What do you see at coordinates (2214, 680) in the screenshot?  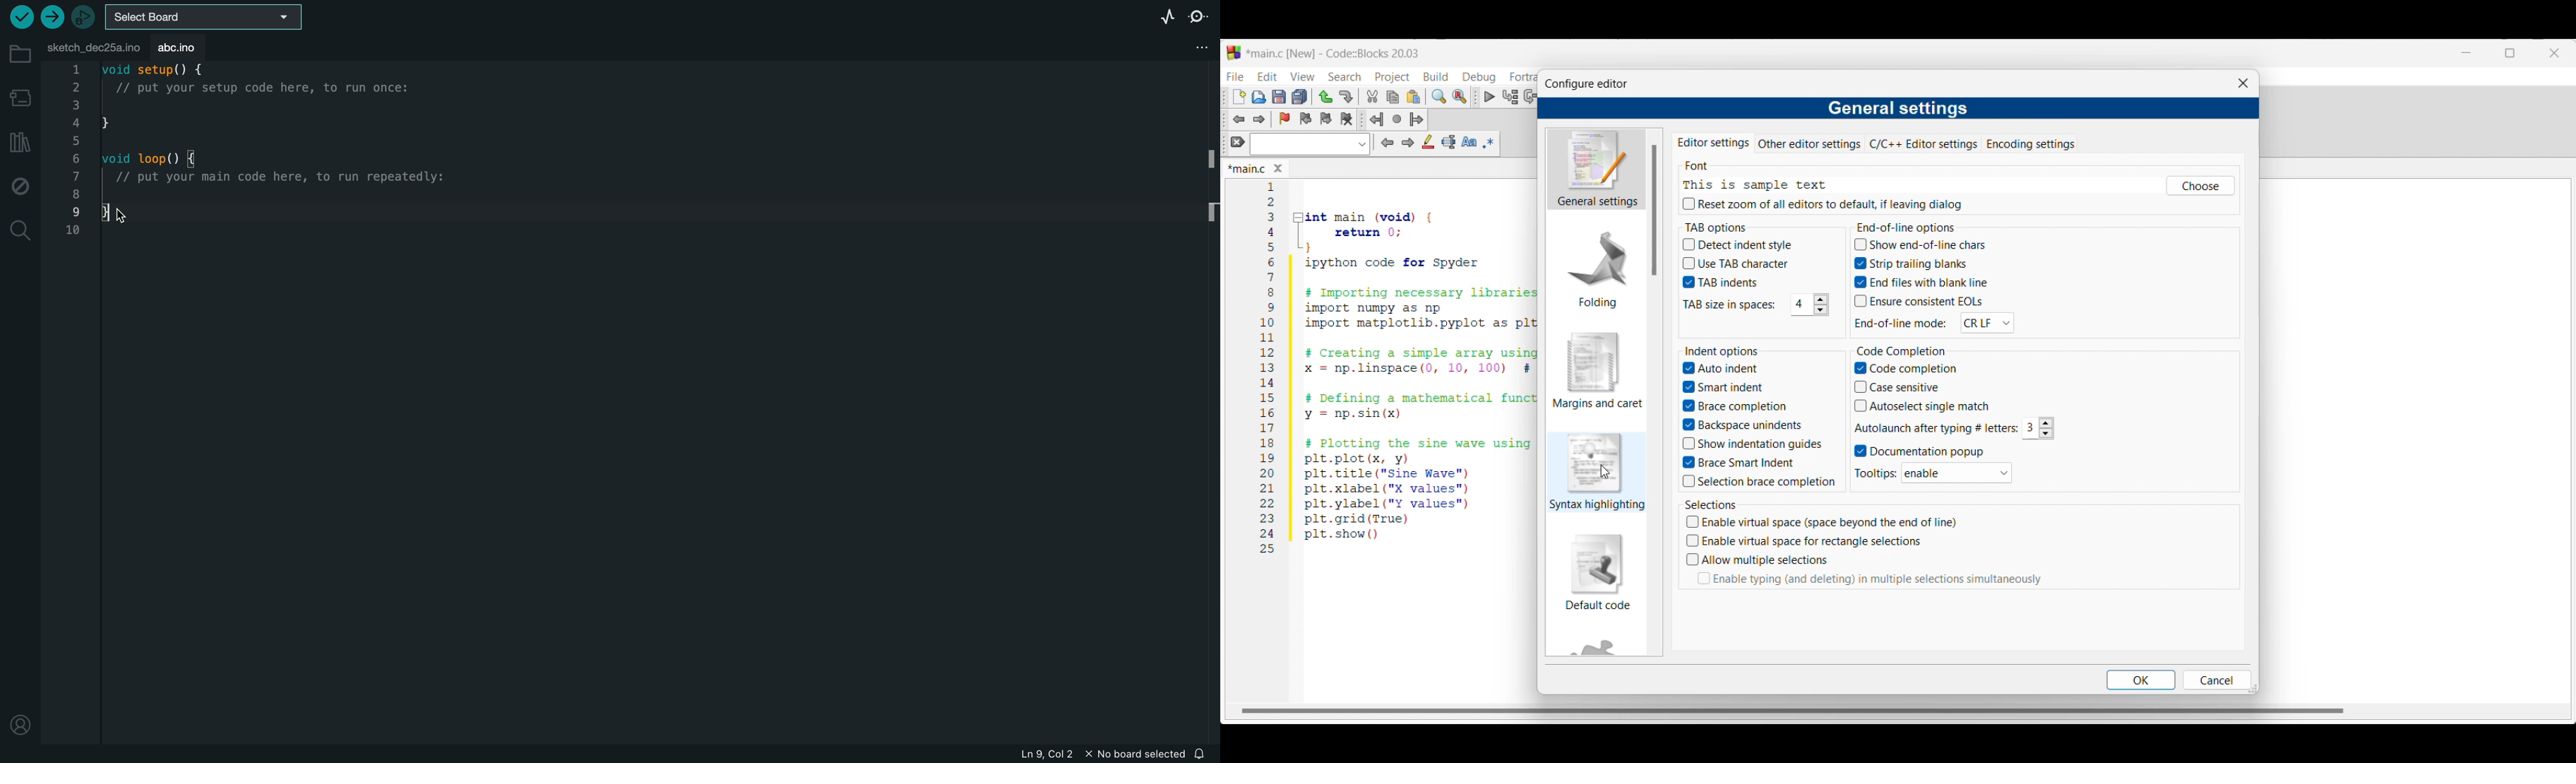 I see `Cancel` at bounding box center [2214, 680].